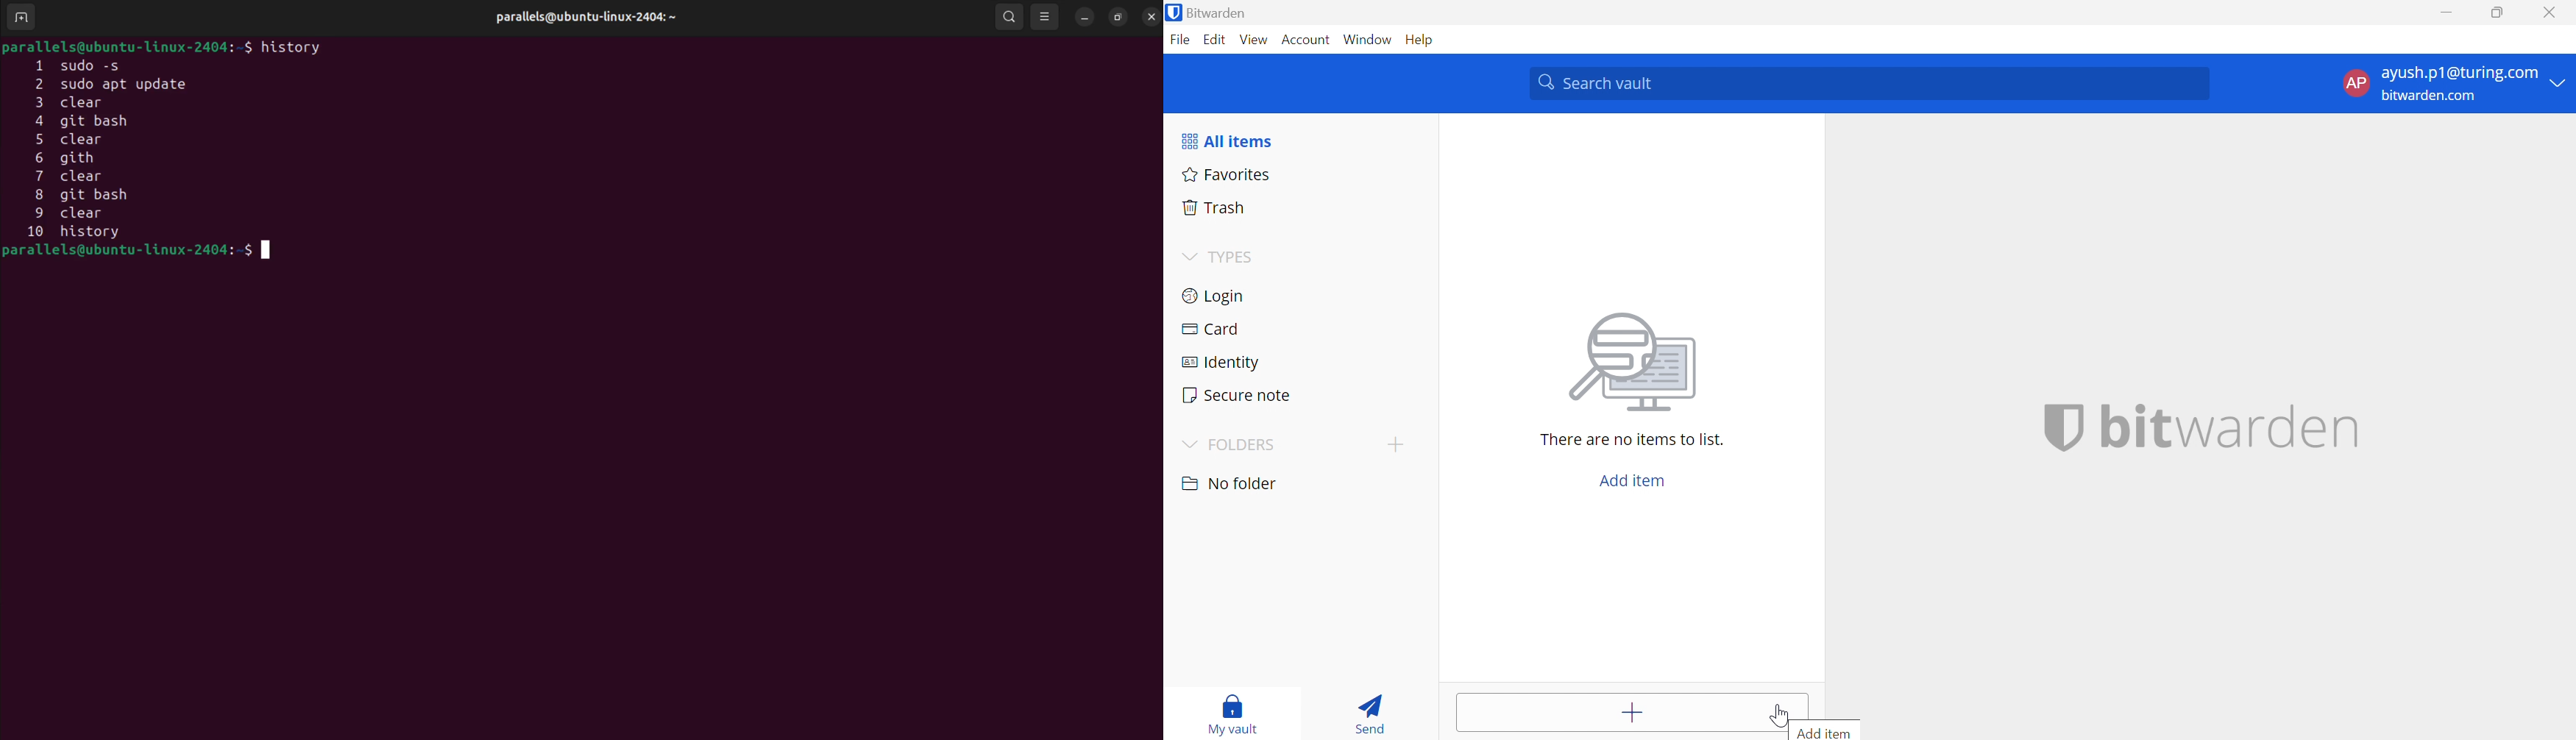 This screenshot has height=756, width=2576. What do you see at coordinates (2452, 84) in the screenshot?
I see `account menu` at bounding box center [2452, 84].